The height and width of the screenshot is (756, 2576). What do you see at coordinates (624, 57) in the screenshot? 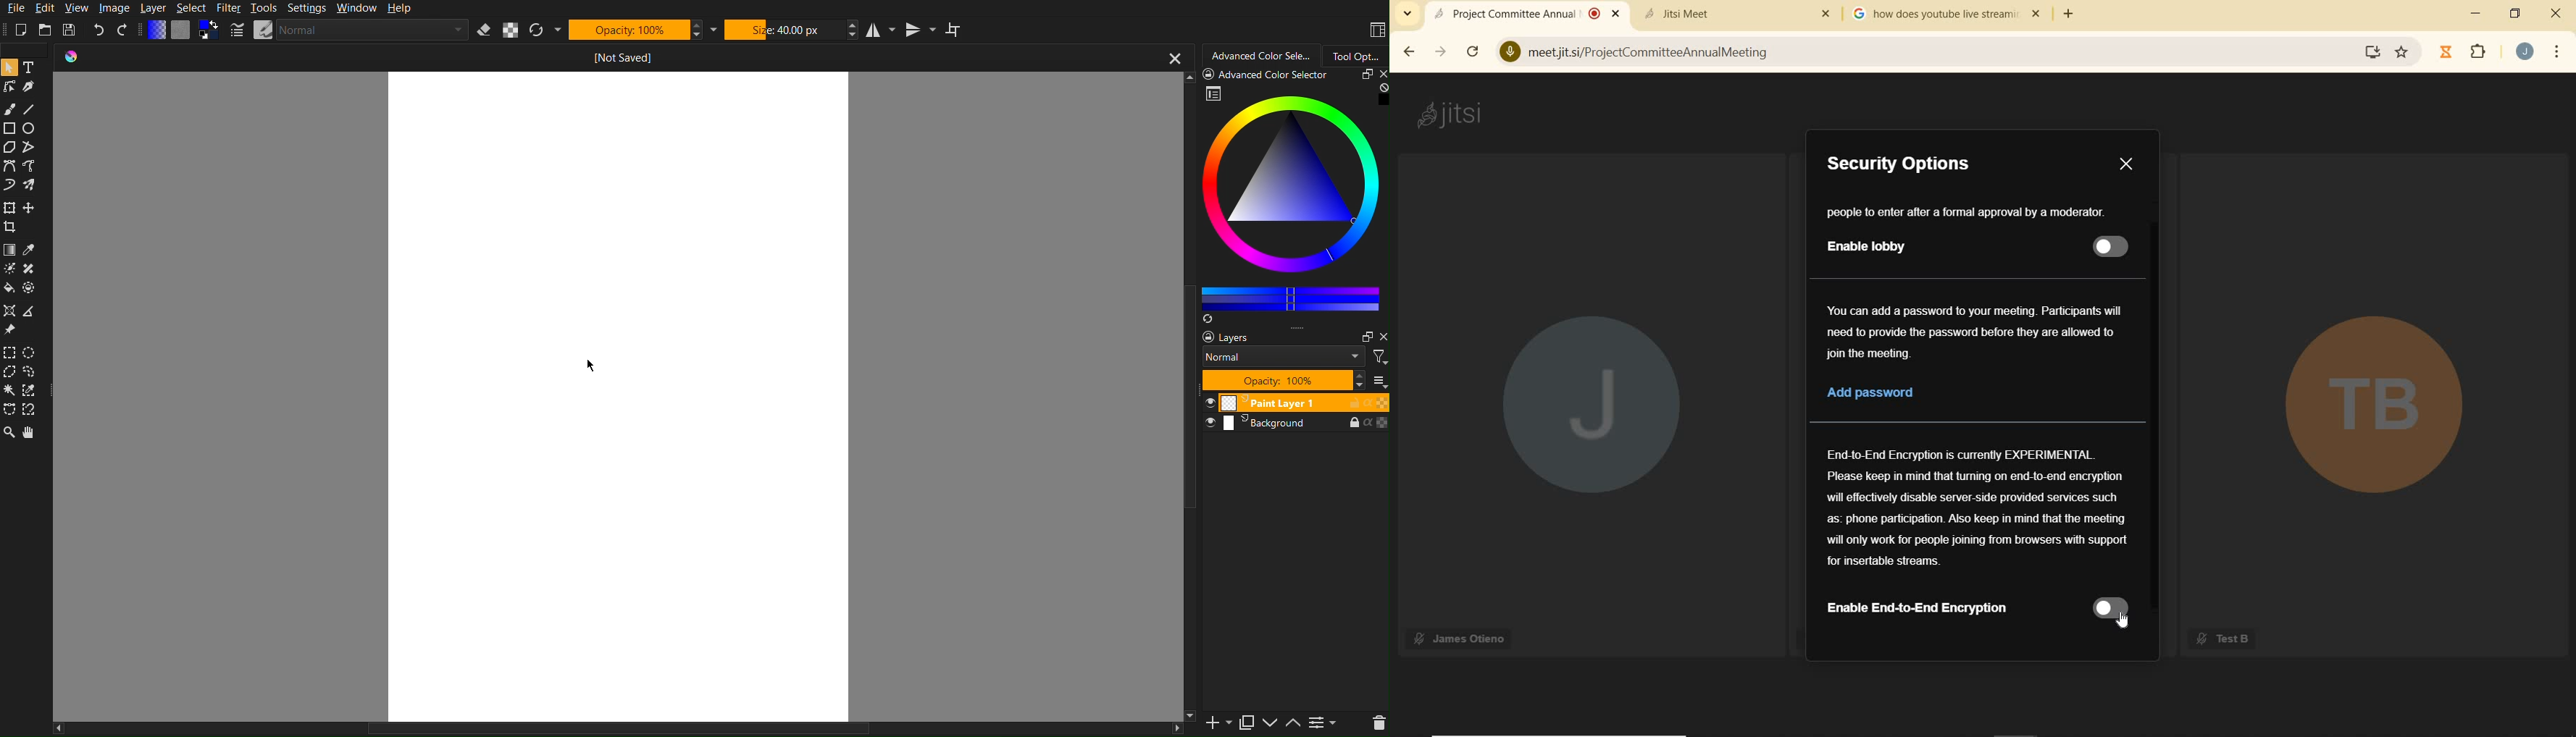
I see `[Not Saved]` at bounding box center [624, 57].